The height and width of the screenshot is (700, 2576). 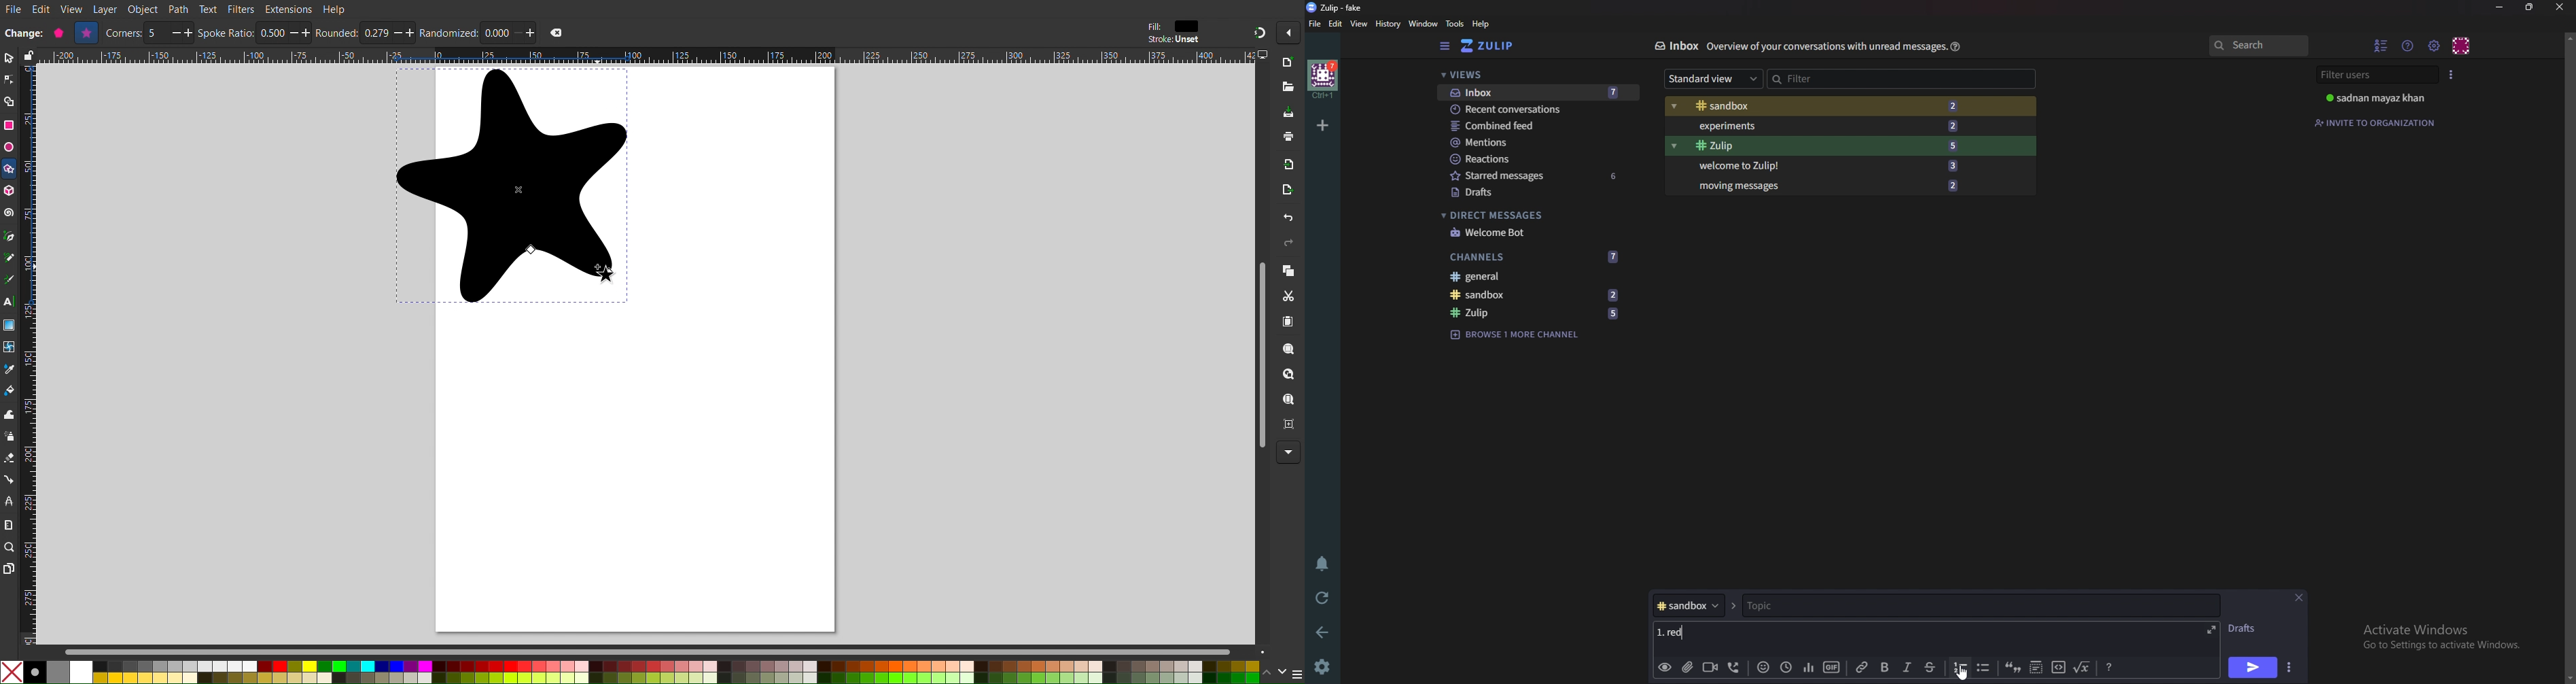 I want to click on sandbox, so click(x=1538, y=295).